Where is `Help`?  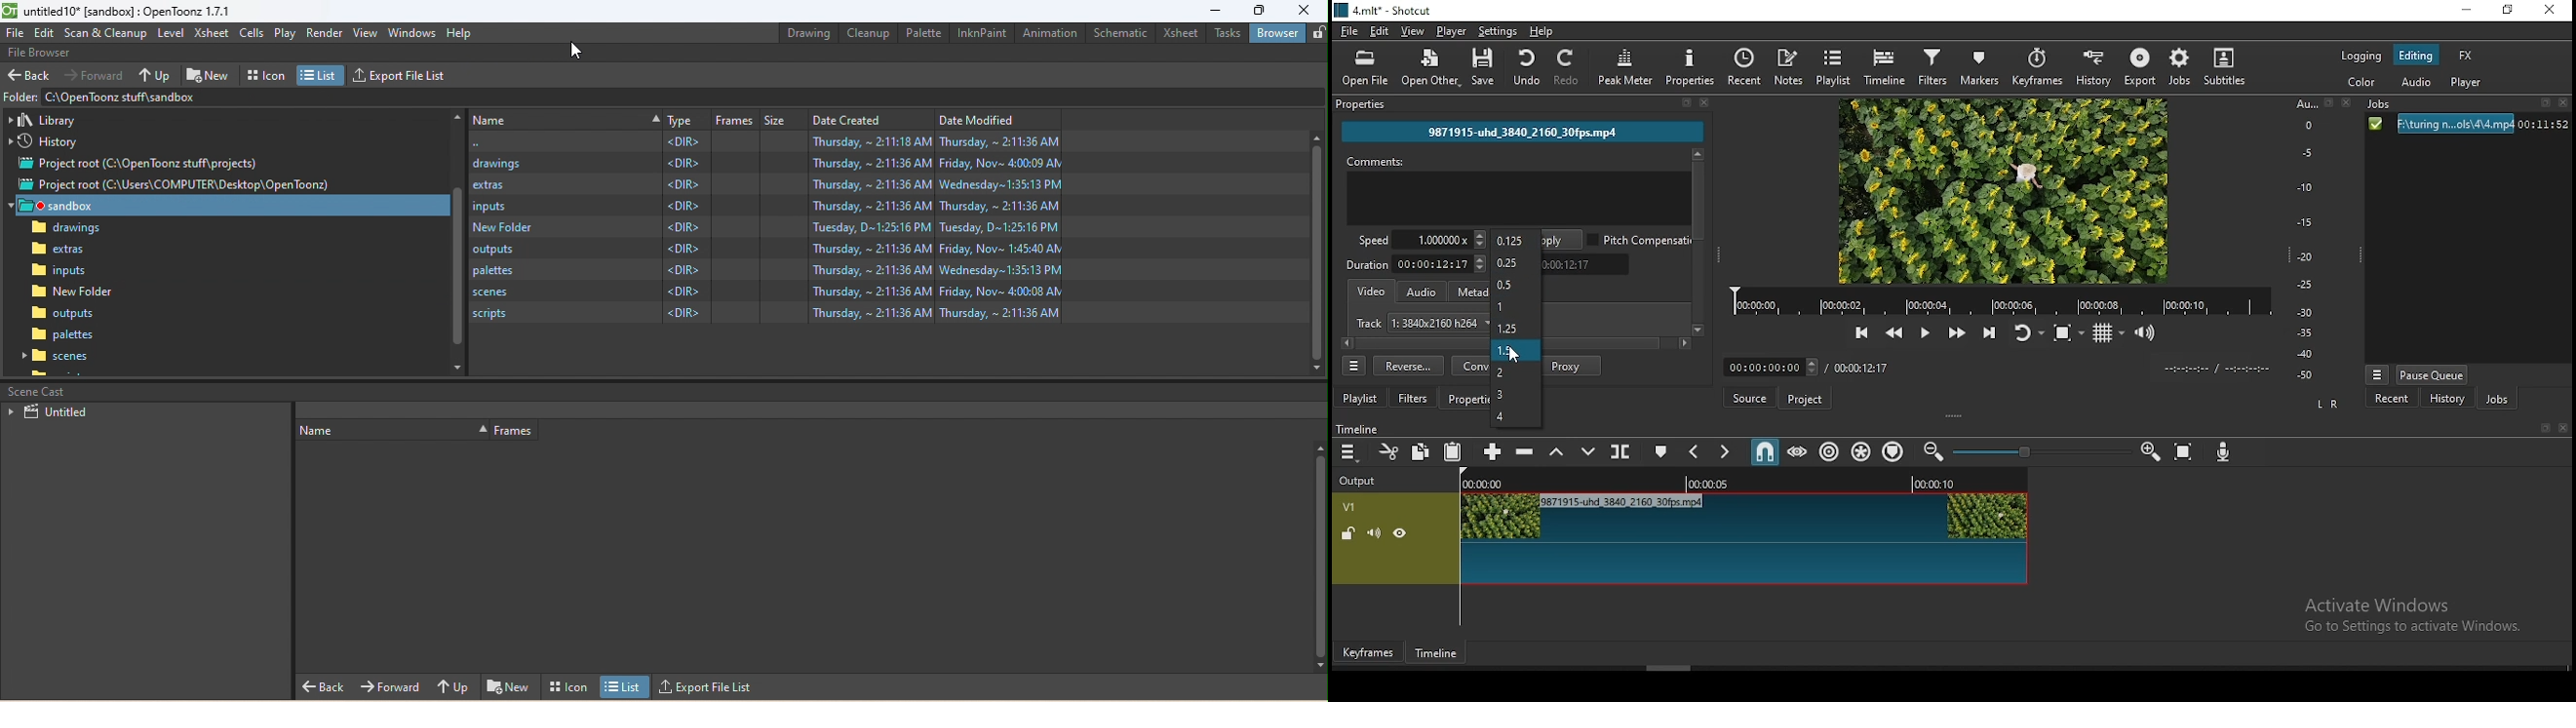 Help is located at coordinates (460, 33).